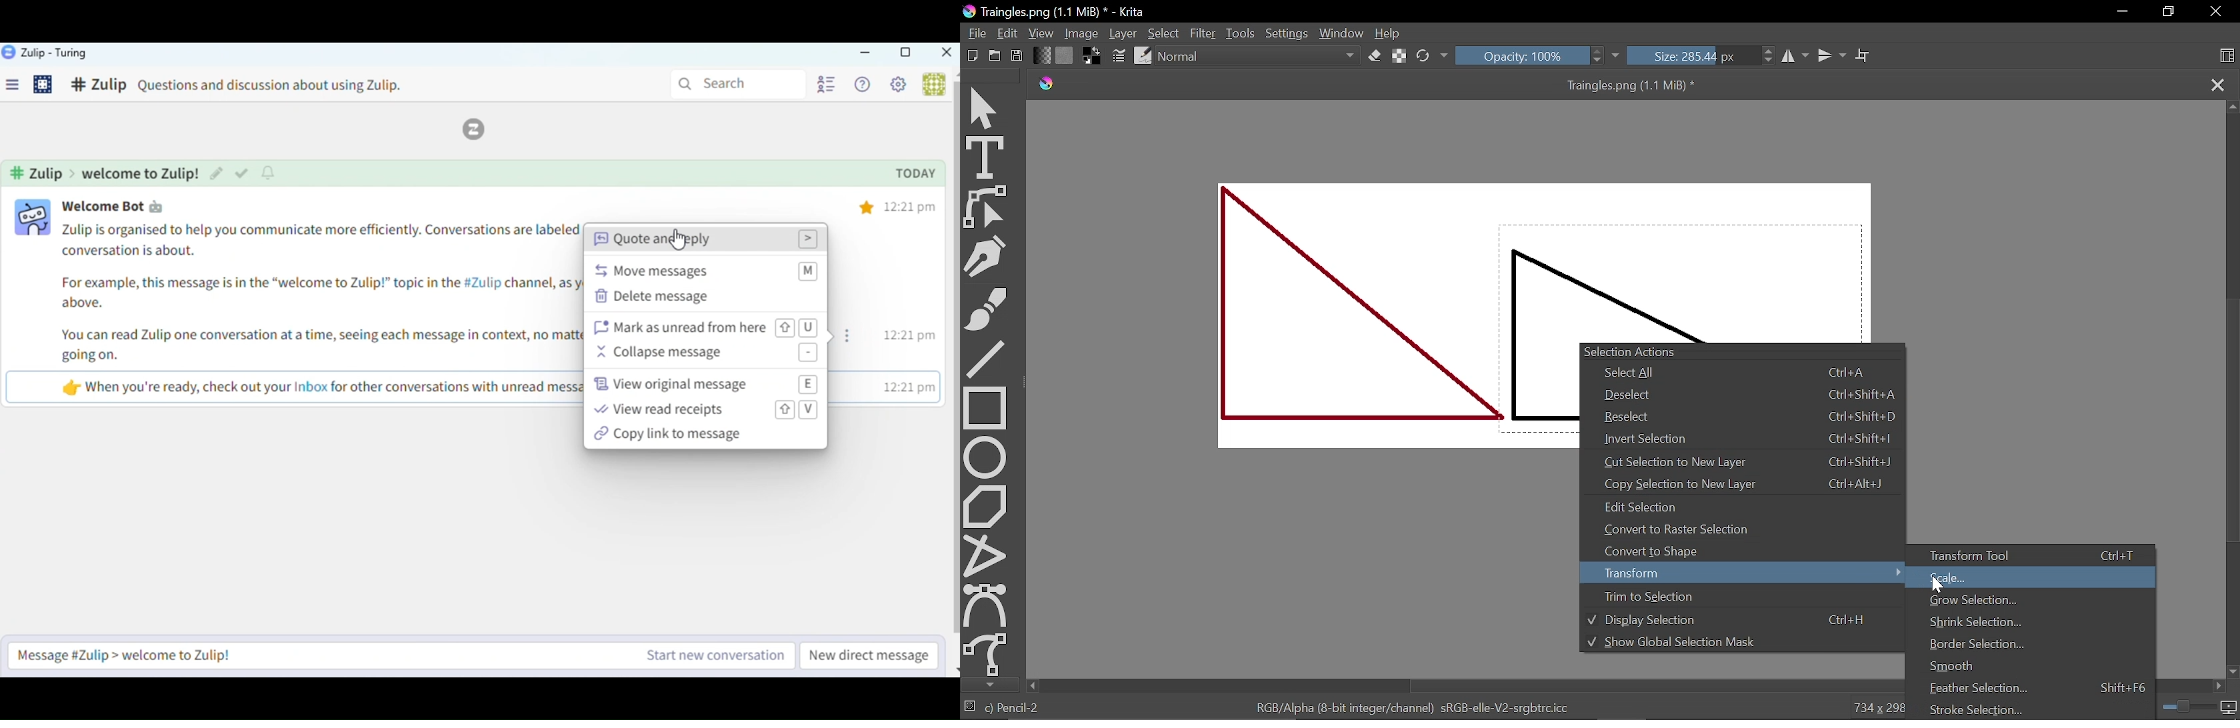 The image size is (2240, 728). I want to click on Copy selection to new layer, so click(1745, 484).